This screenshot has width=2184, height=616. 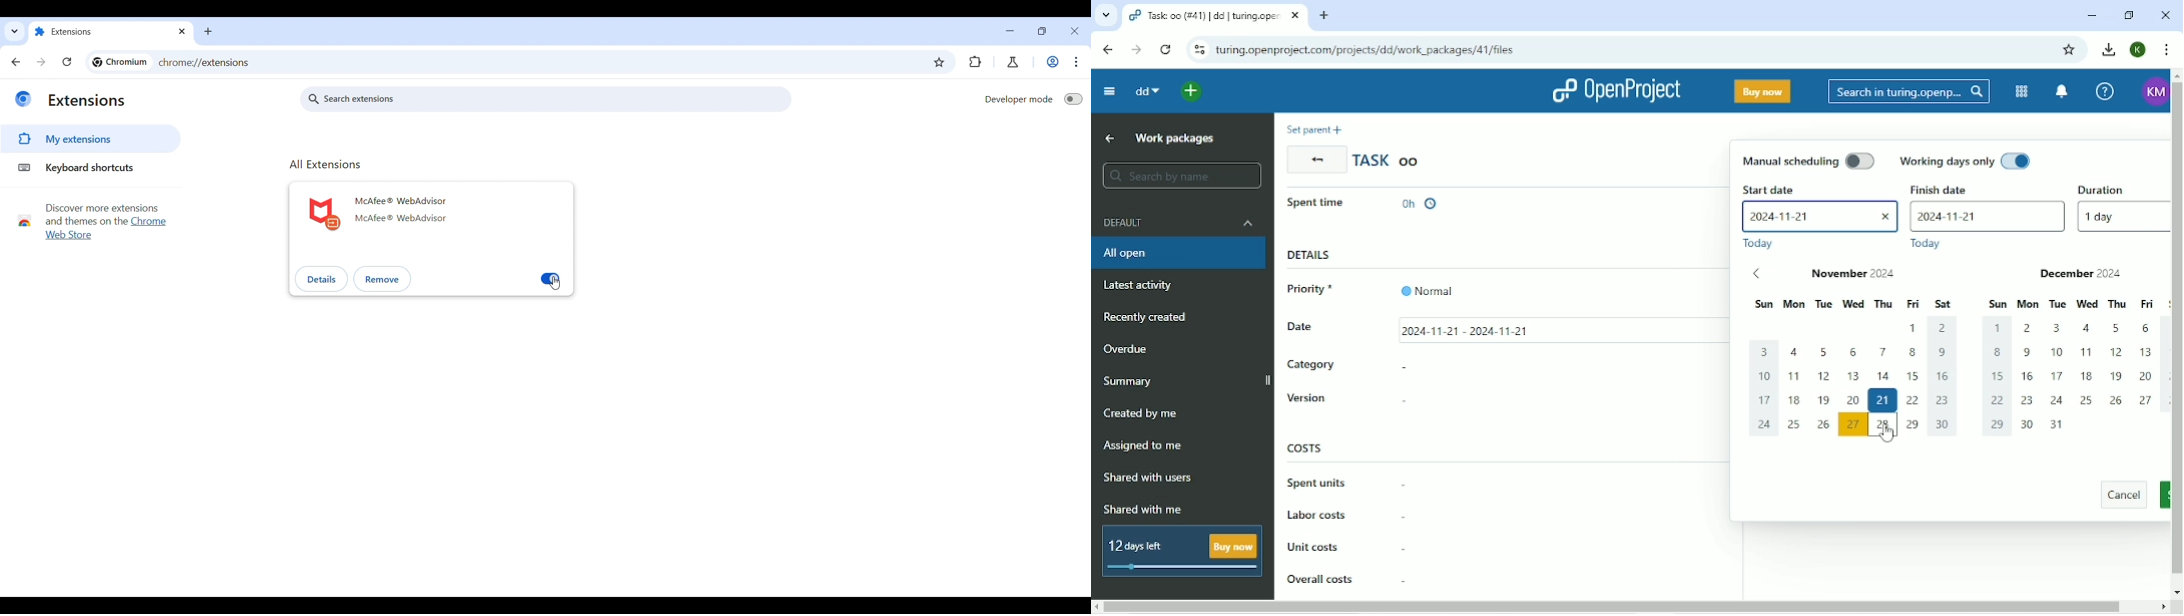 What do you see at coordinates (2094, 15) in the screenshot?
I see `Minimize` at bounding box center [2094, 15].